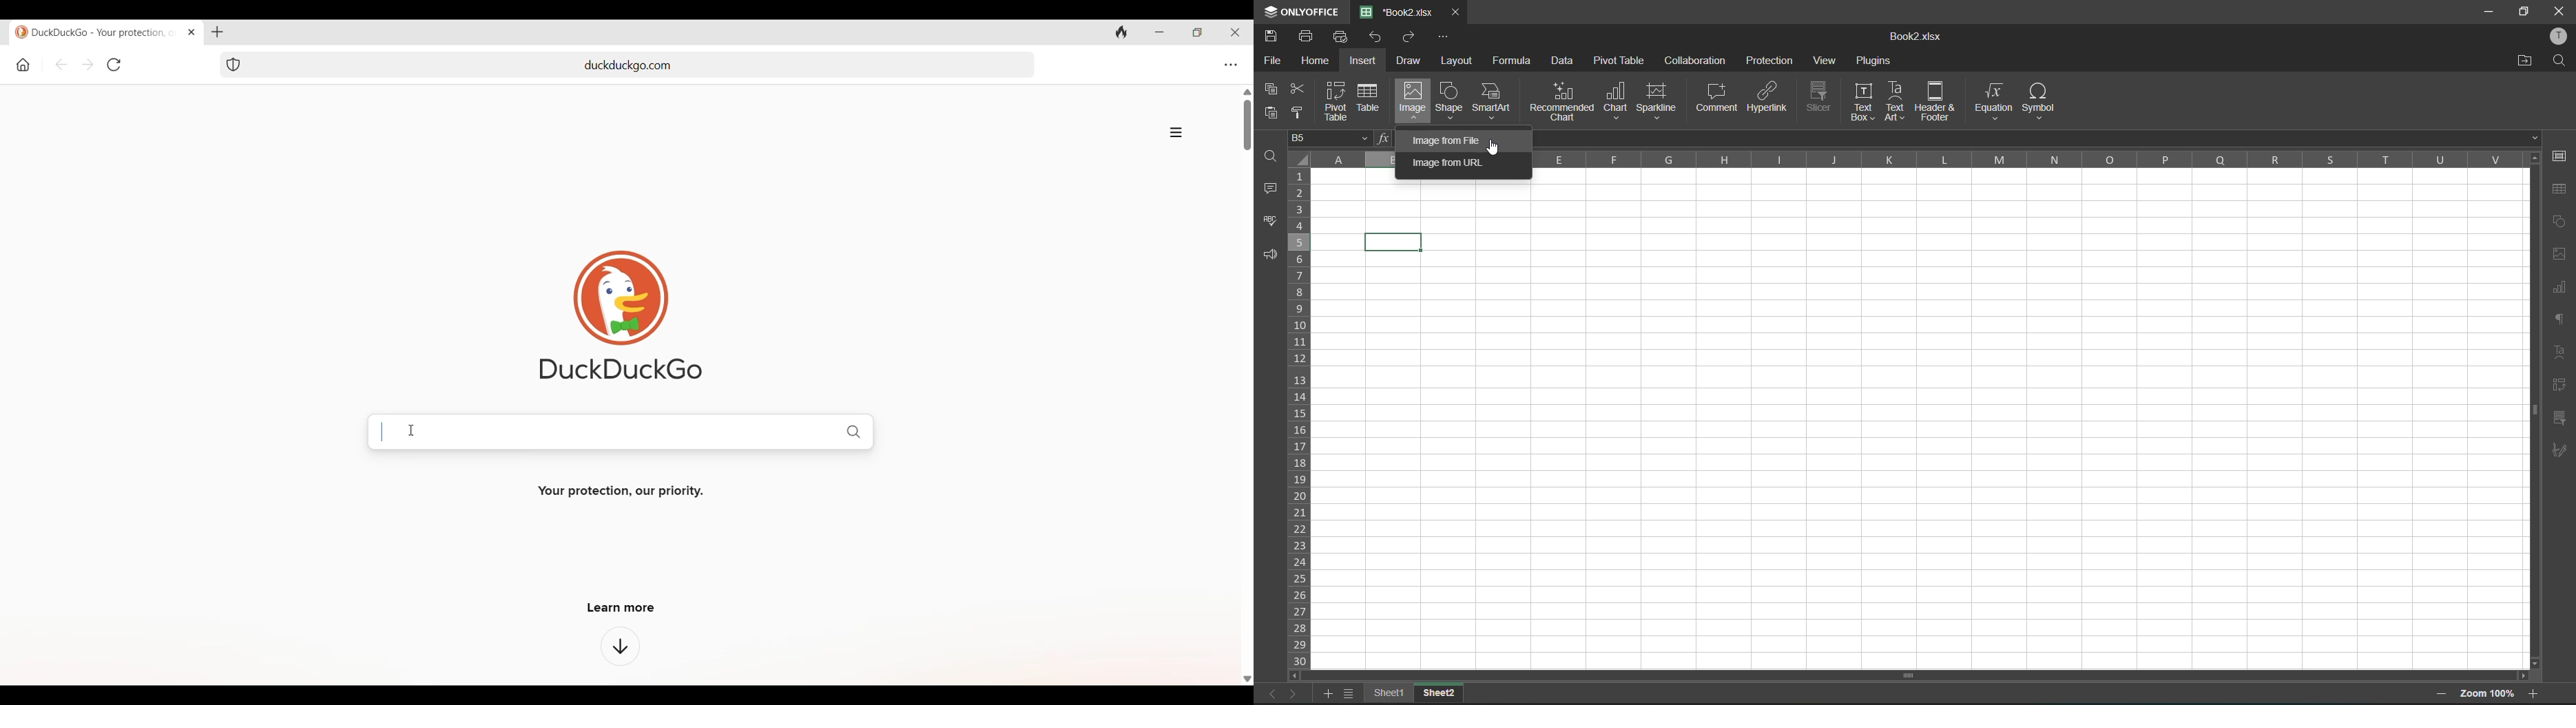 This screenshot has width=2576, height=728. What do you see at coordinates (1457, 61) in the screenshot?
I see `layout` at bounding box center [1457, 61].